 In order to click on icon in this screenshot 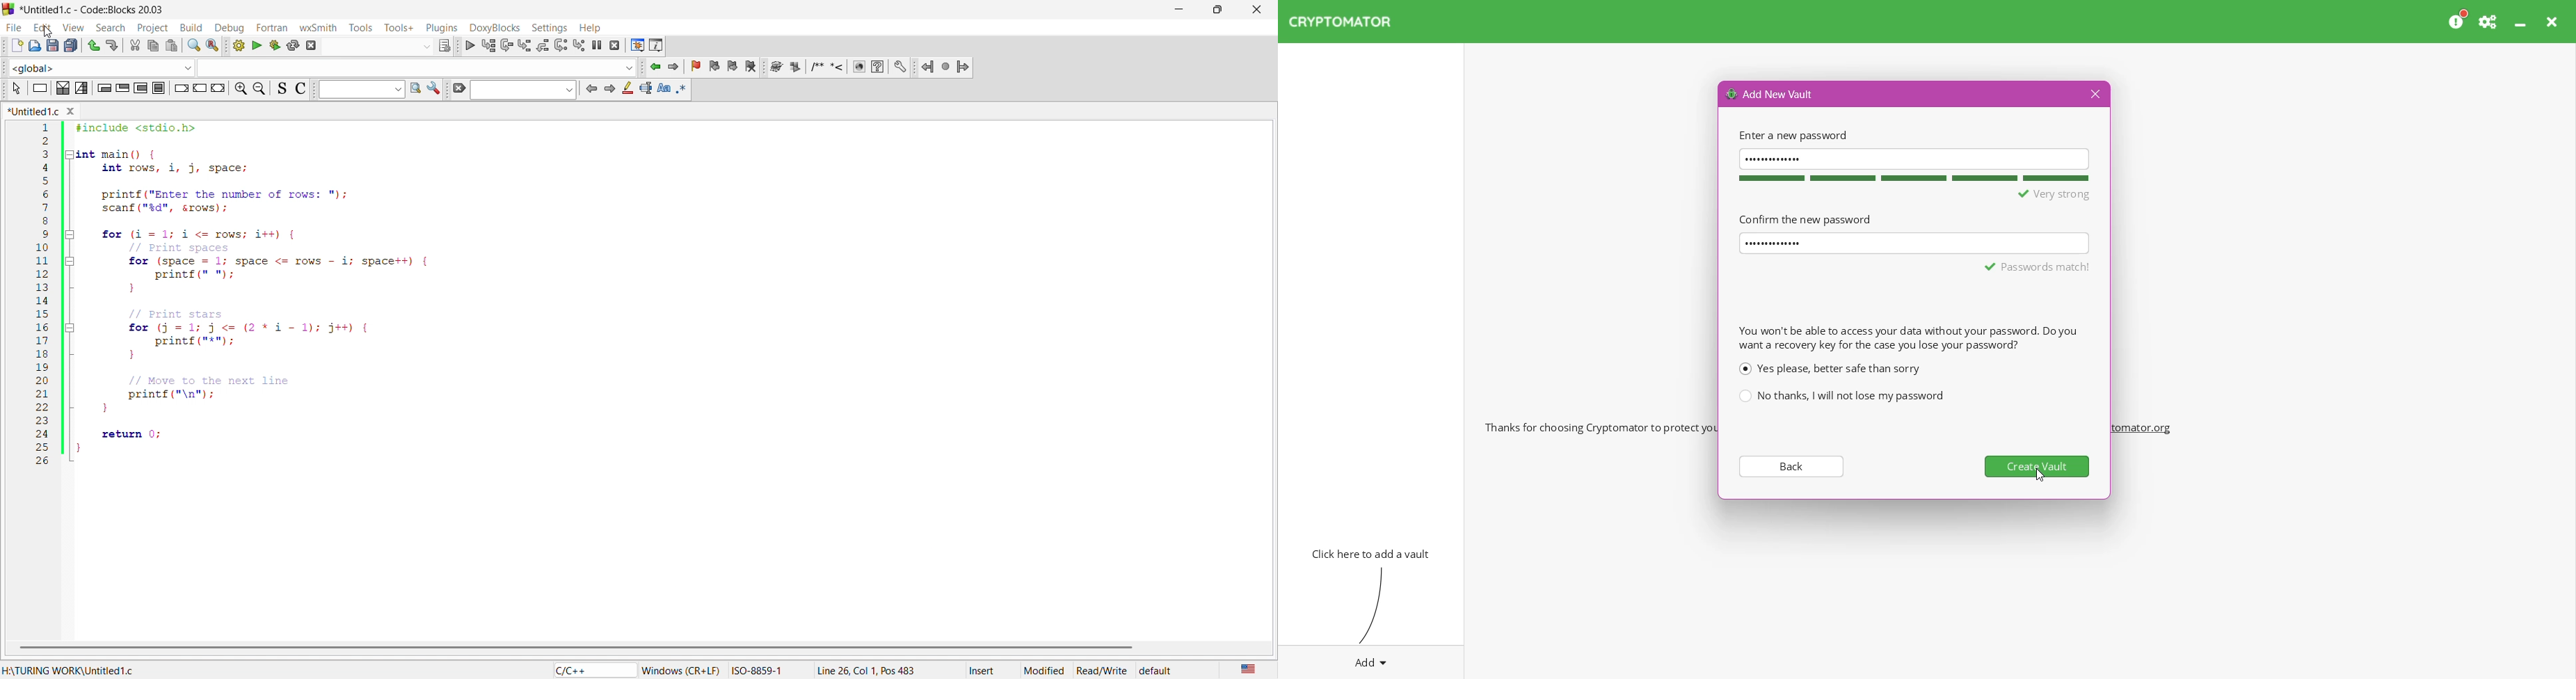, I will do `click(609, 91)`.